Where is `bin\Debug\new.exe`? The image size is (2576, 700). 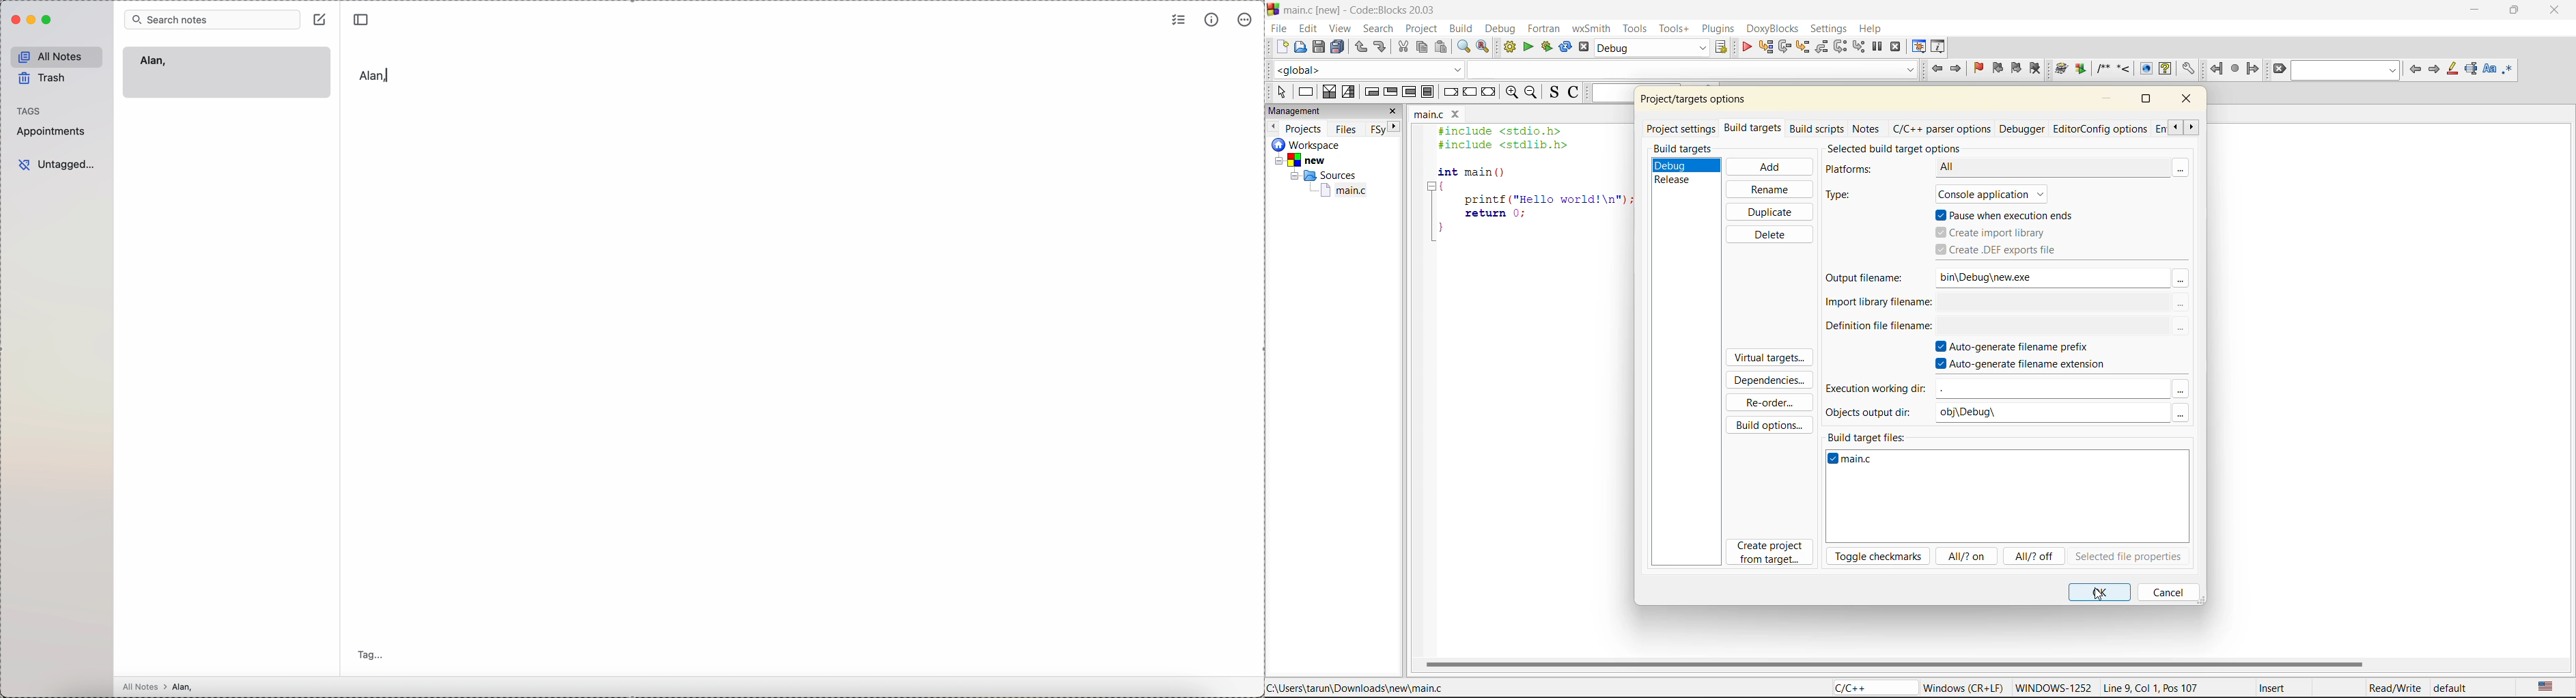 bin\Debug\new.exe is located at coordinates (2039, 277).